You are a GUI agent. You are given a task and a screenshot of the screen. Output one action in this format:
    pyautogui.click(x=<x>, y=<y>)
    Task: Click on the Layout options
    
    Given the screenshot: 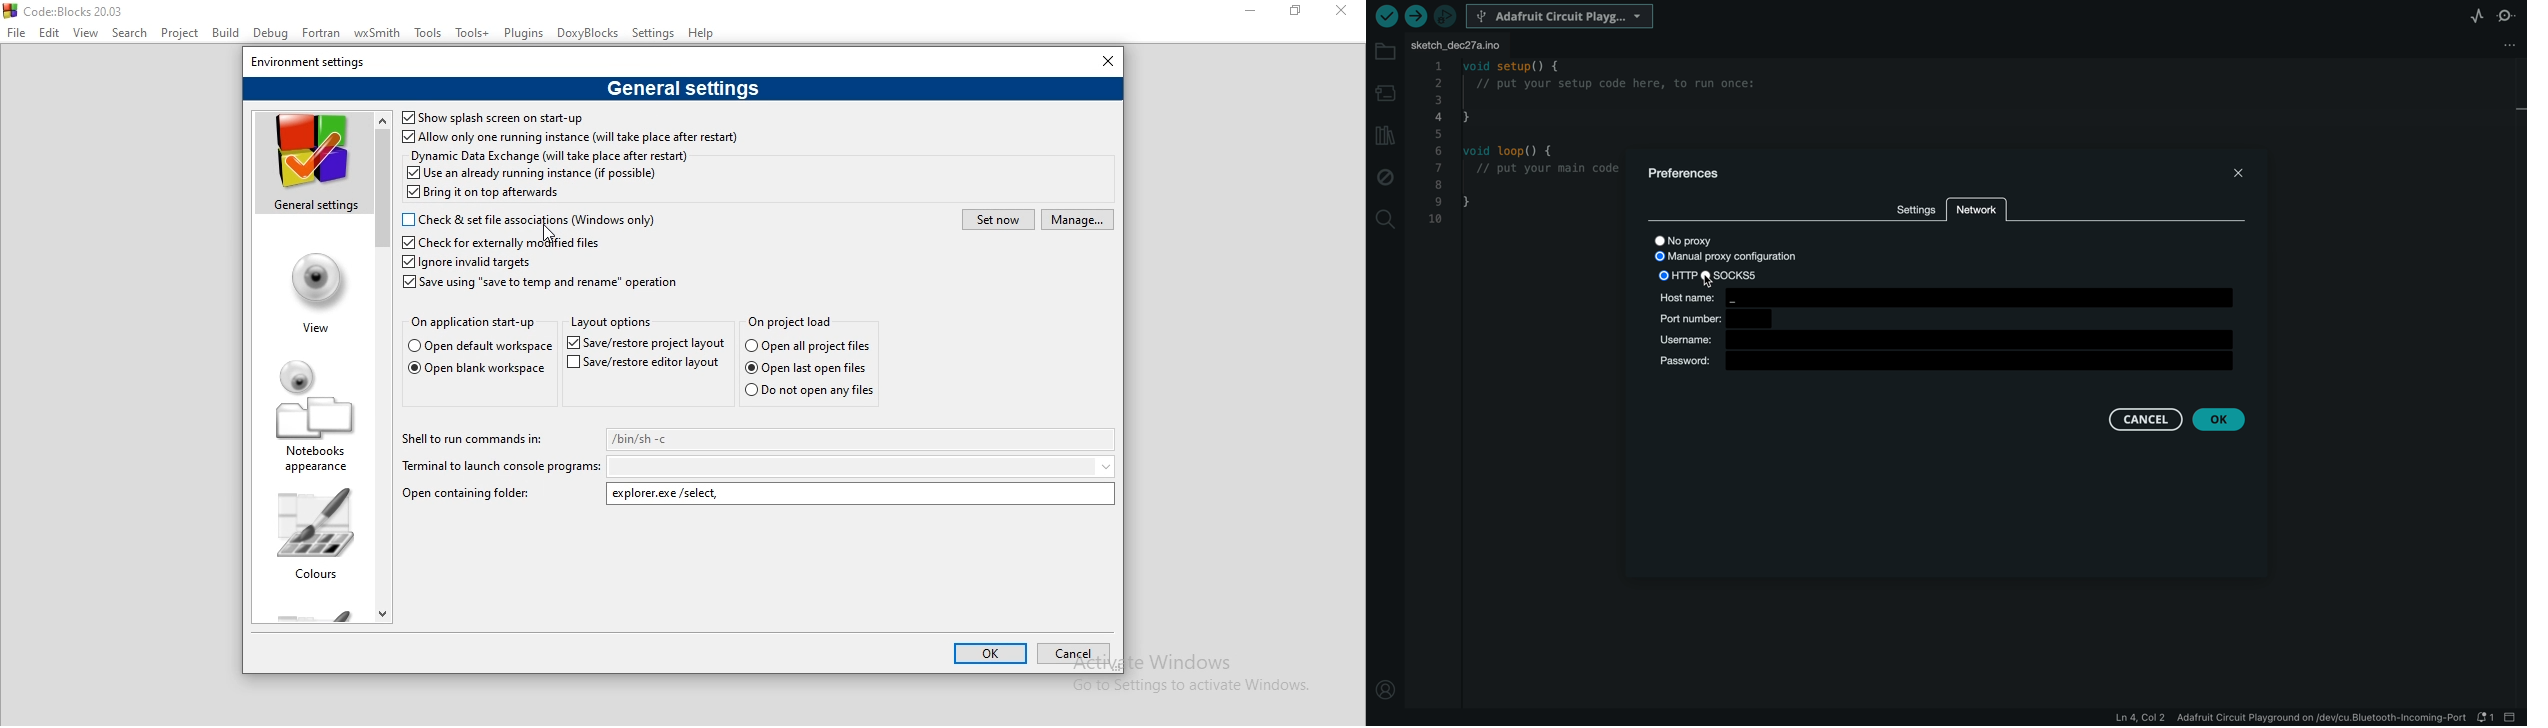 What is the action you would take?
    pyautogui.click(x=616, y=324)
    